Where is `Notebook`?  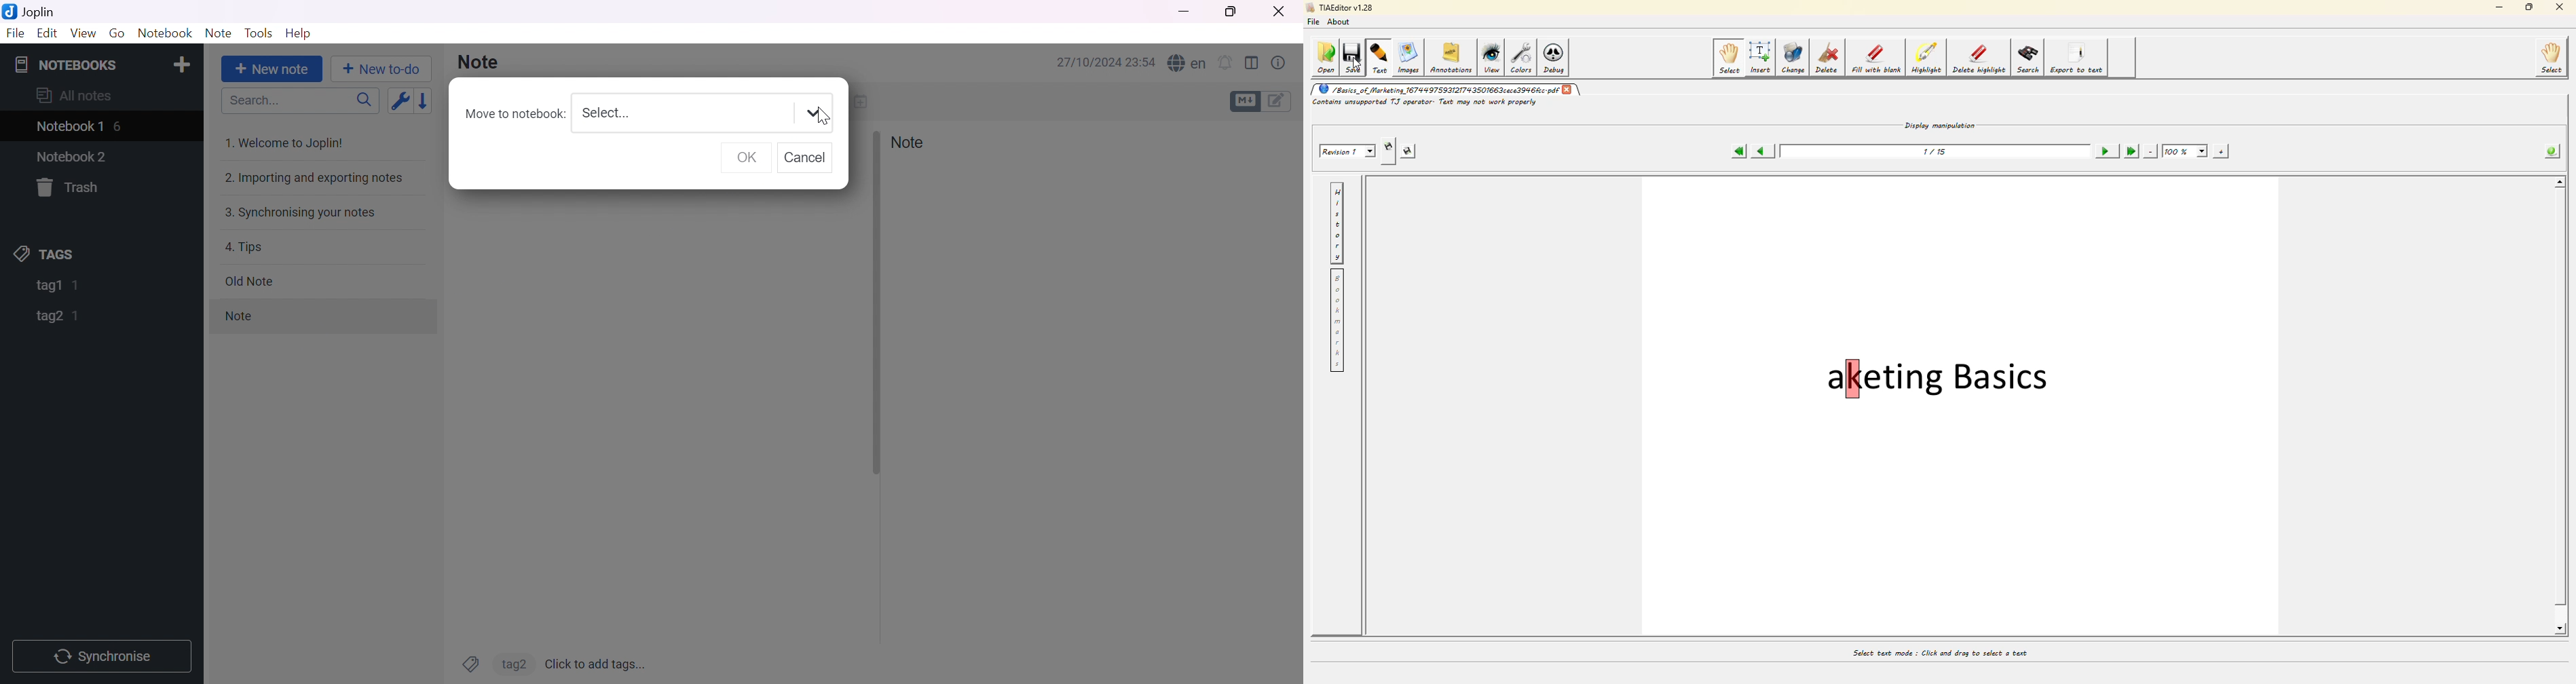 Notebook is located at coordinates (162, 34).